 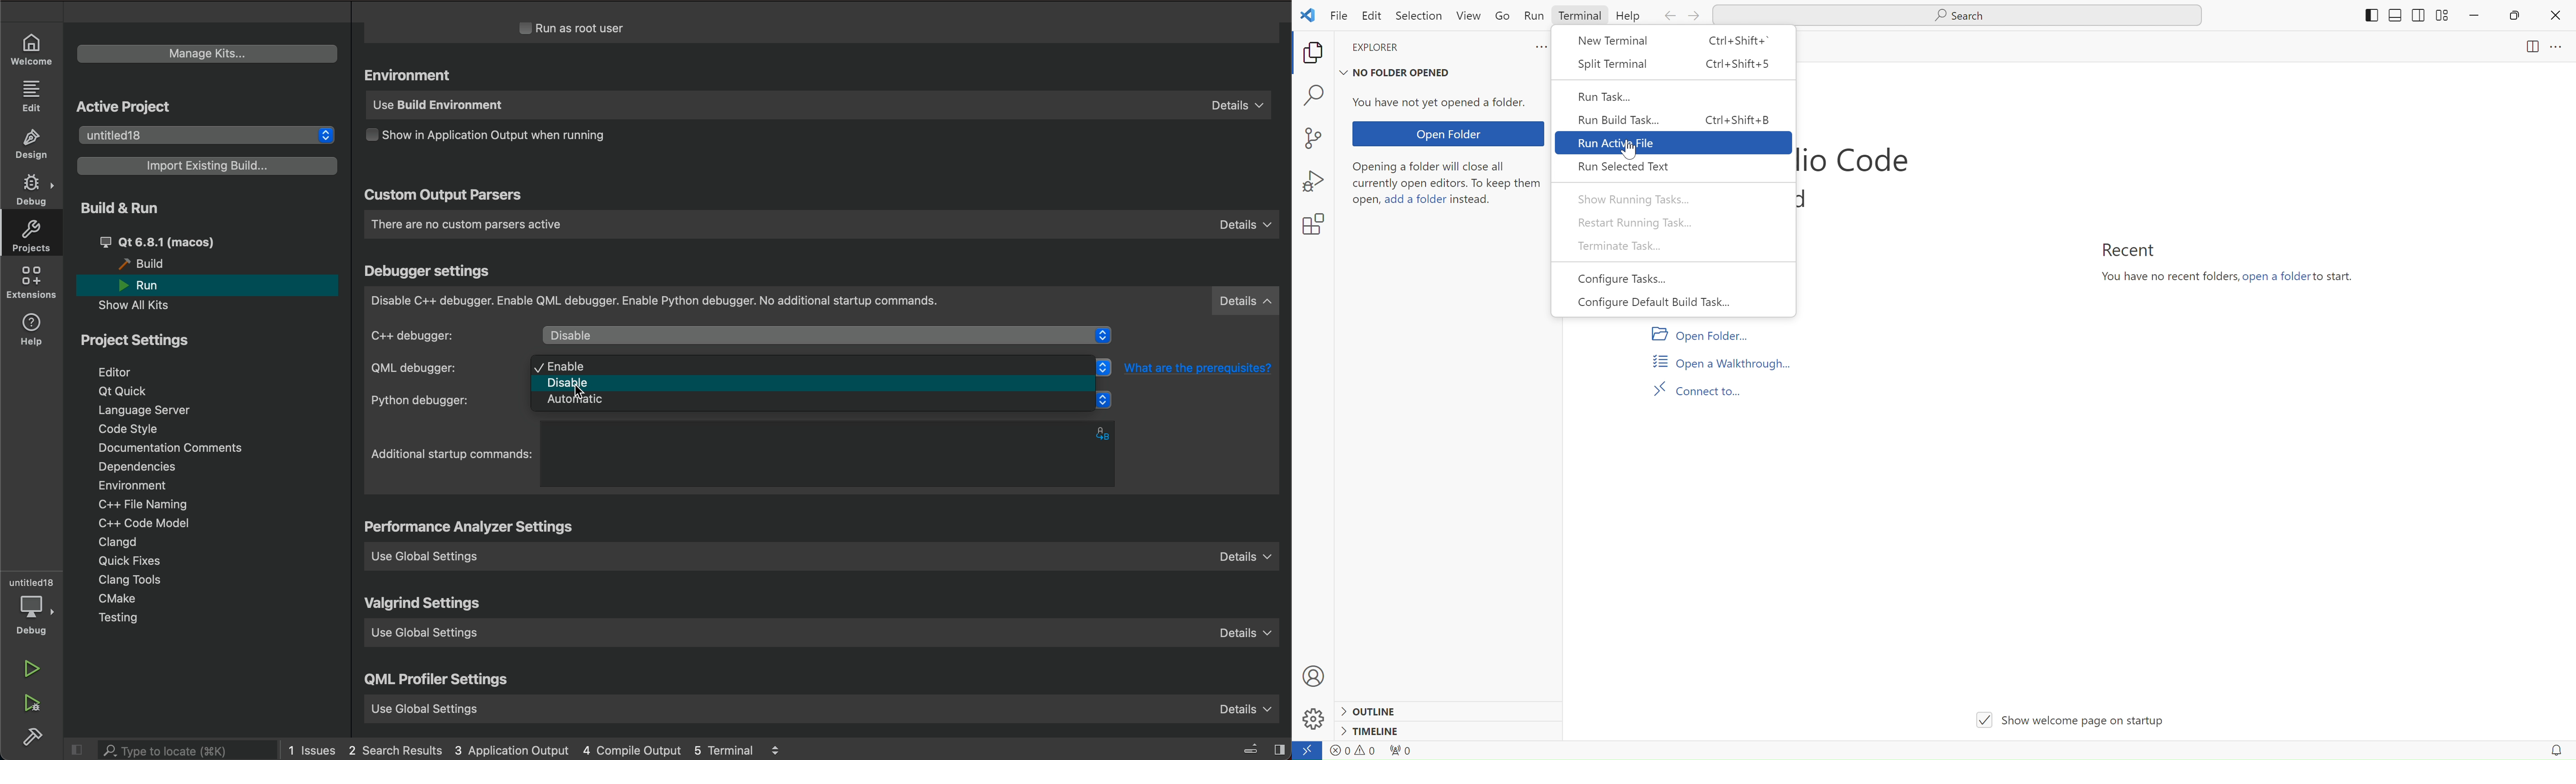 I want to click on no folder opened, so click(x=1399, y=70).